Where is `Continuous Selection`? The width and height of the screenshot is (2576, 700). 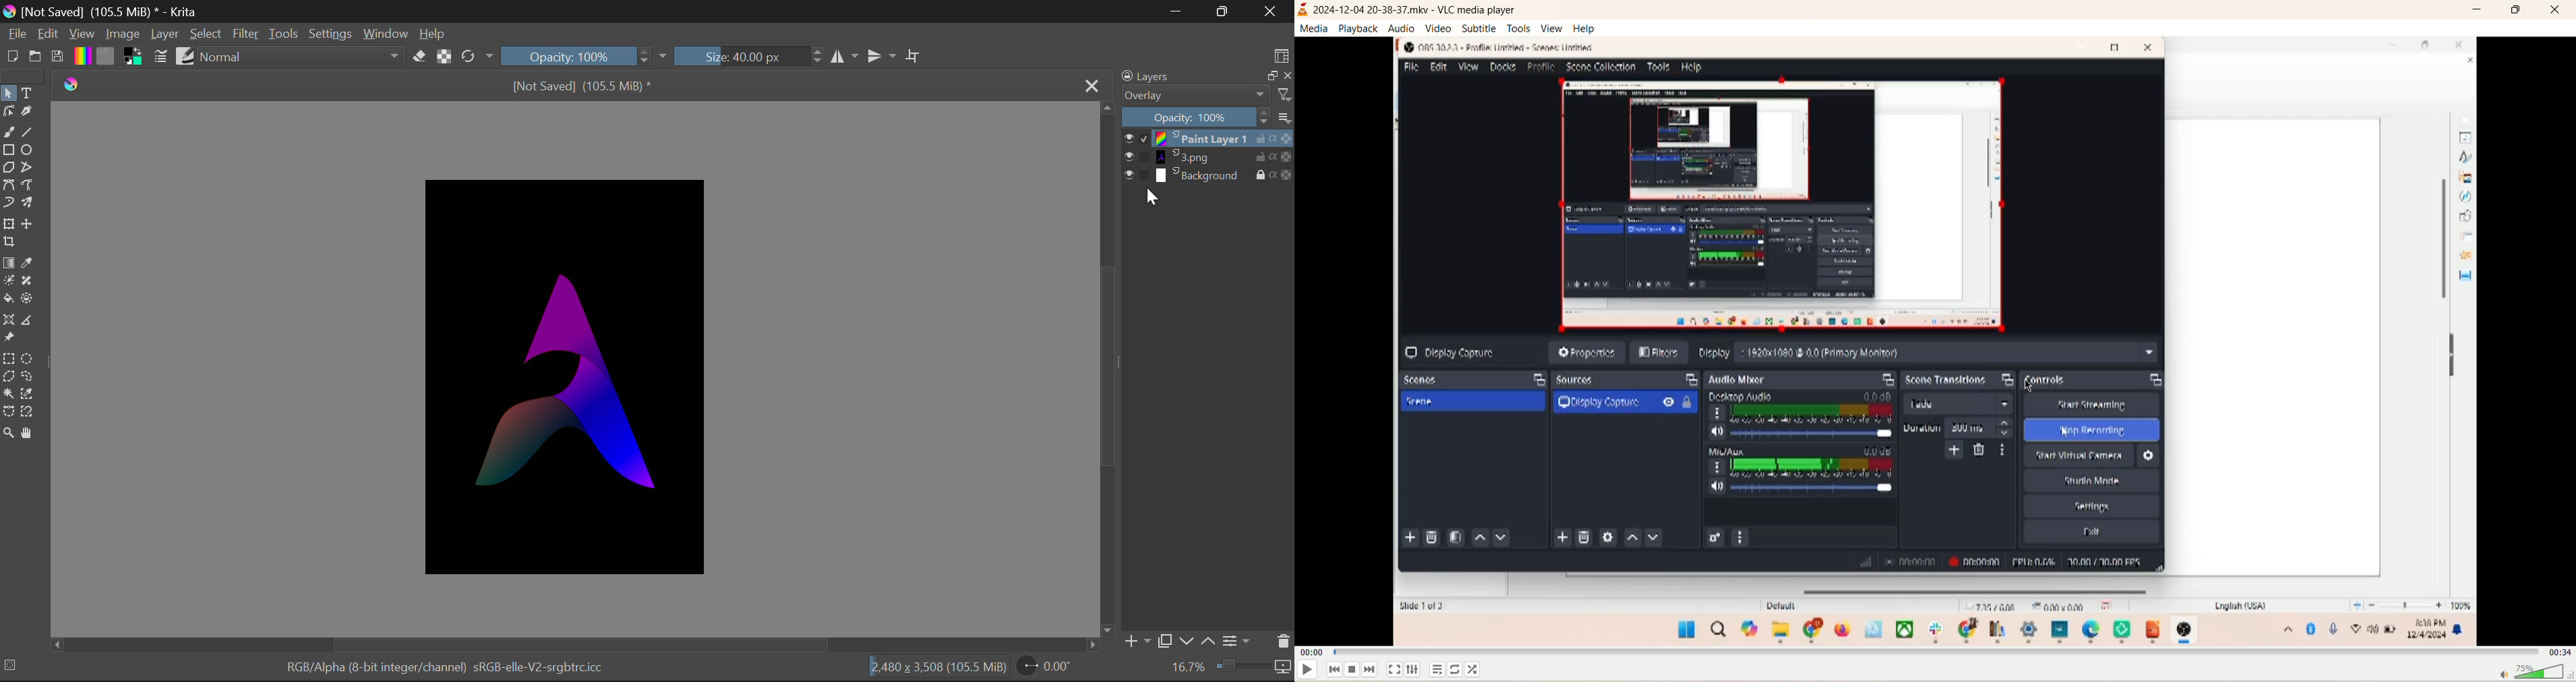 Continuous Selection is located at coordinates (9, 395).